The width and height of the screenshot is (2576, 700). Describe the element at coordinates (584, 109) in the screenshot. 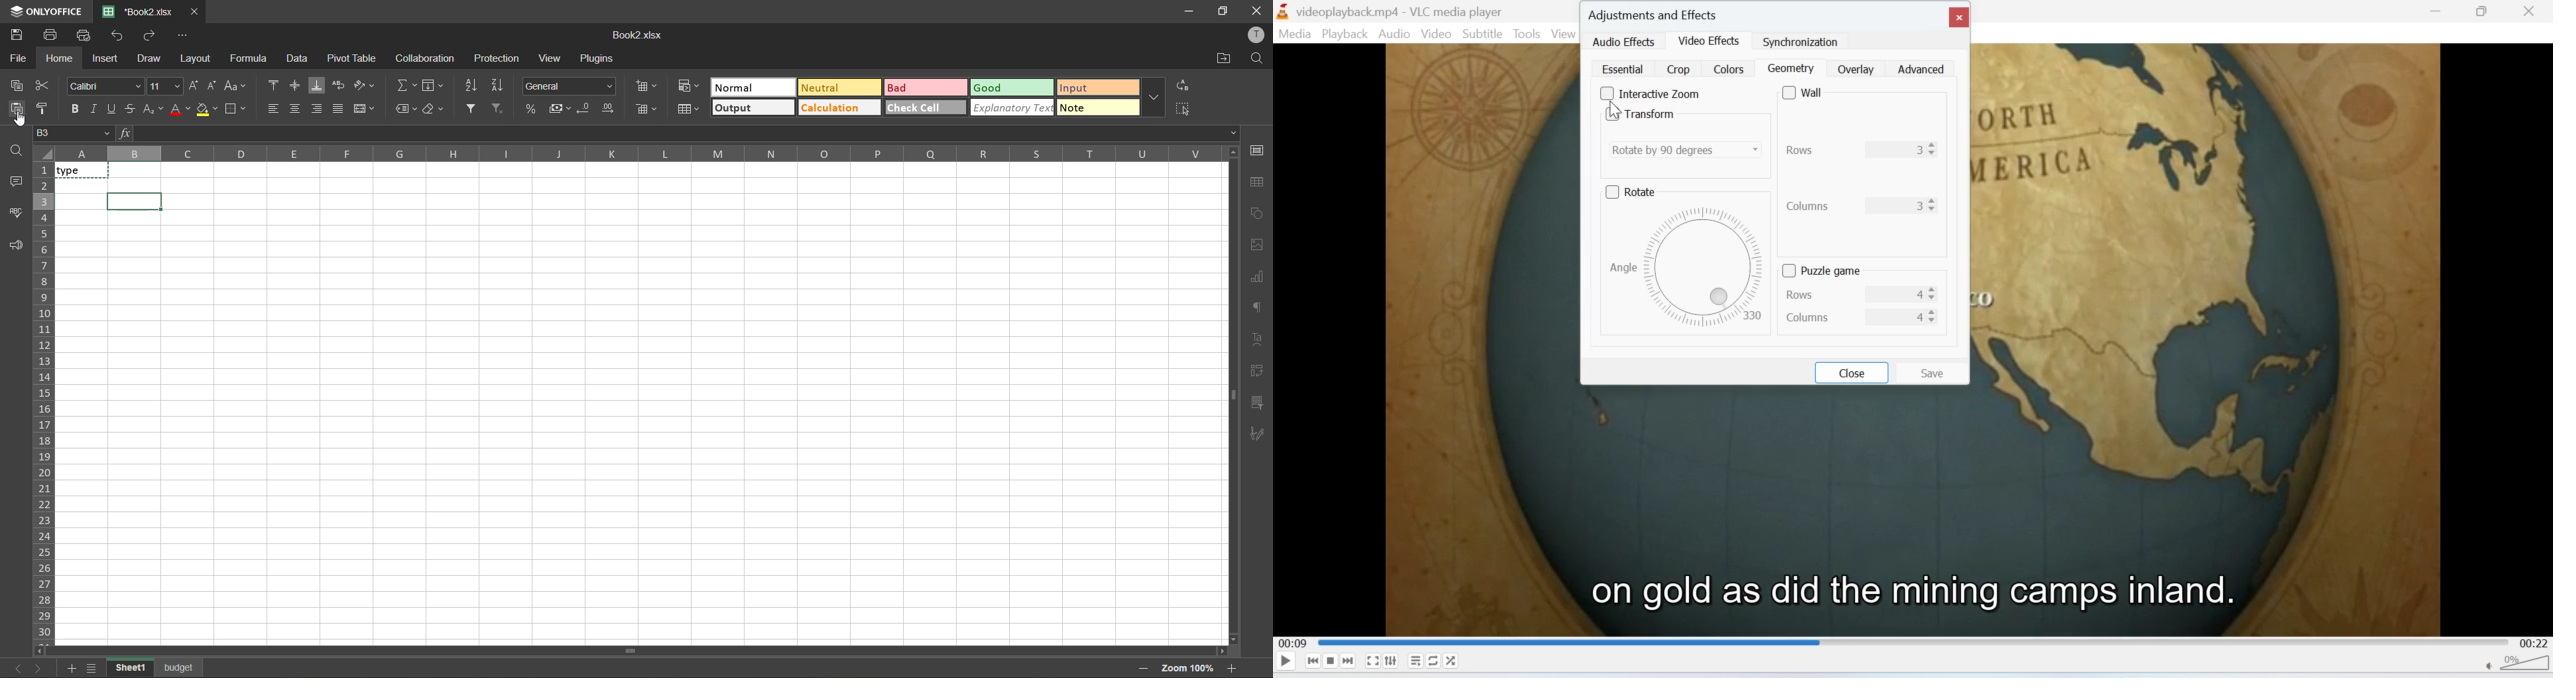

I see `decrease decimal` at that location.